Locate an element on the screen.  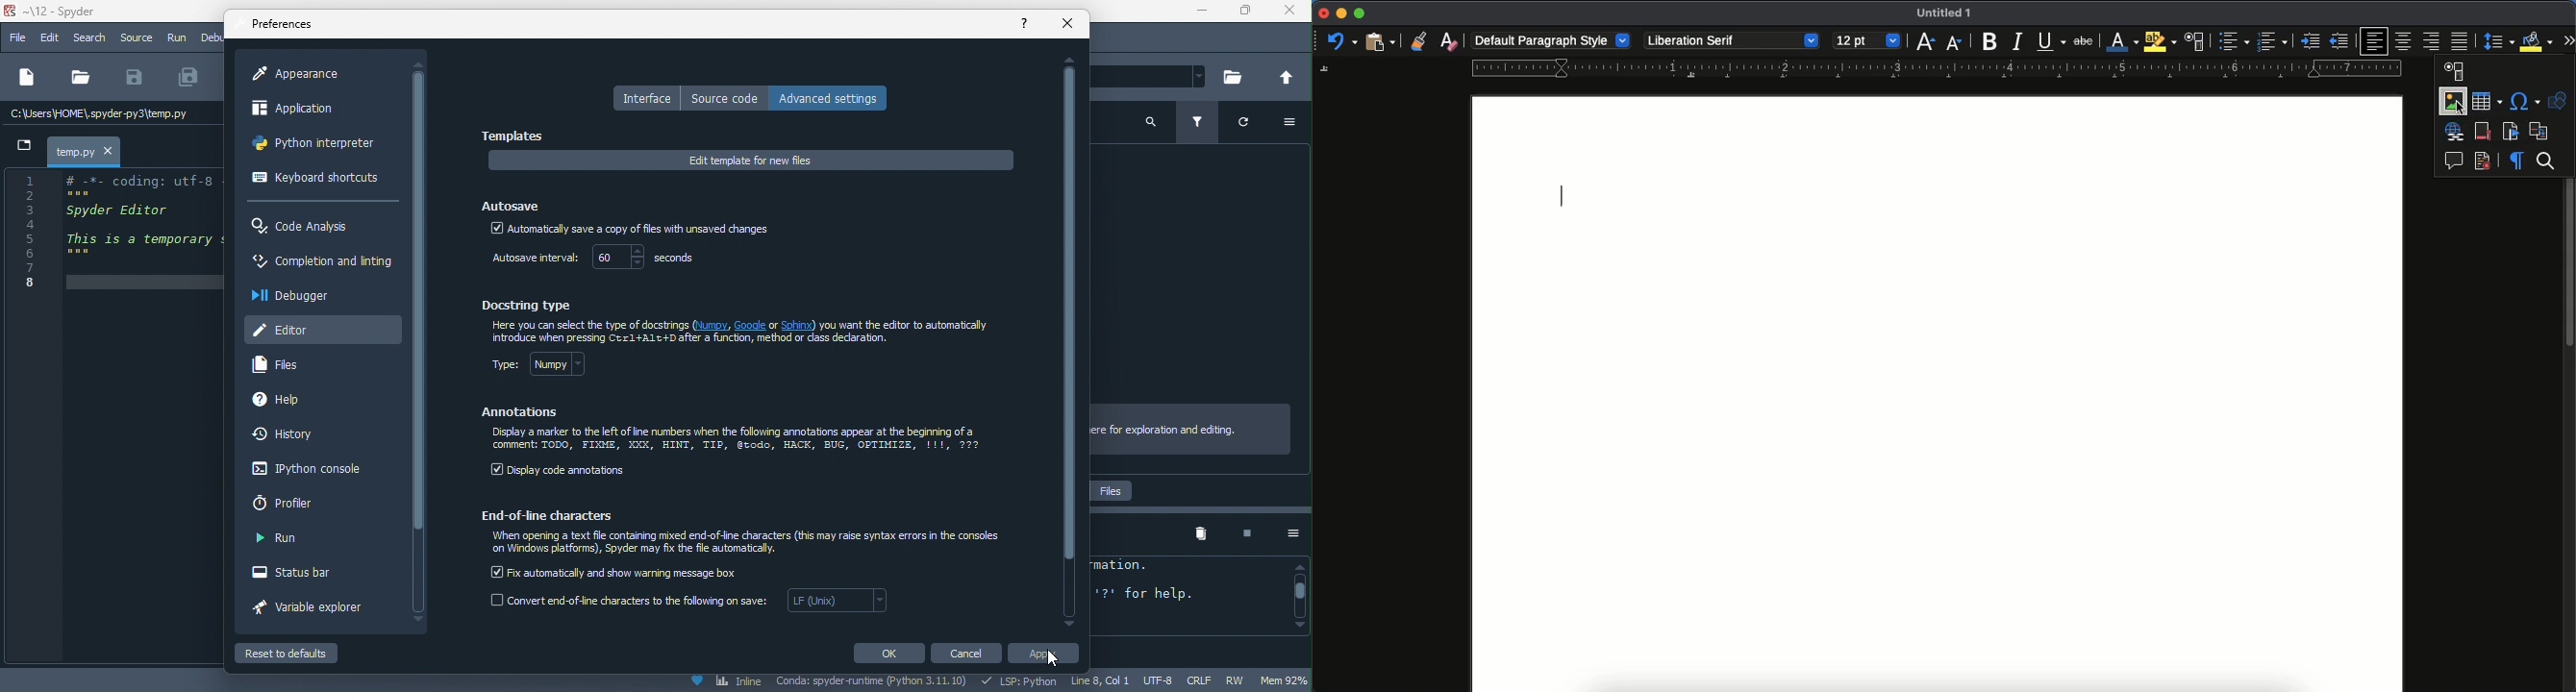
new is located at coordinates (25, 79).